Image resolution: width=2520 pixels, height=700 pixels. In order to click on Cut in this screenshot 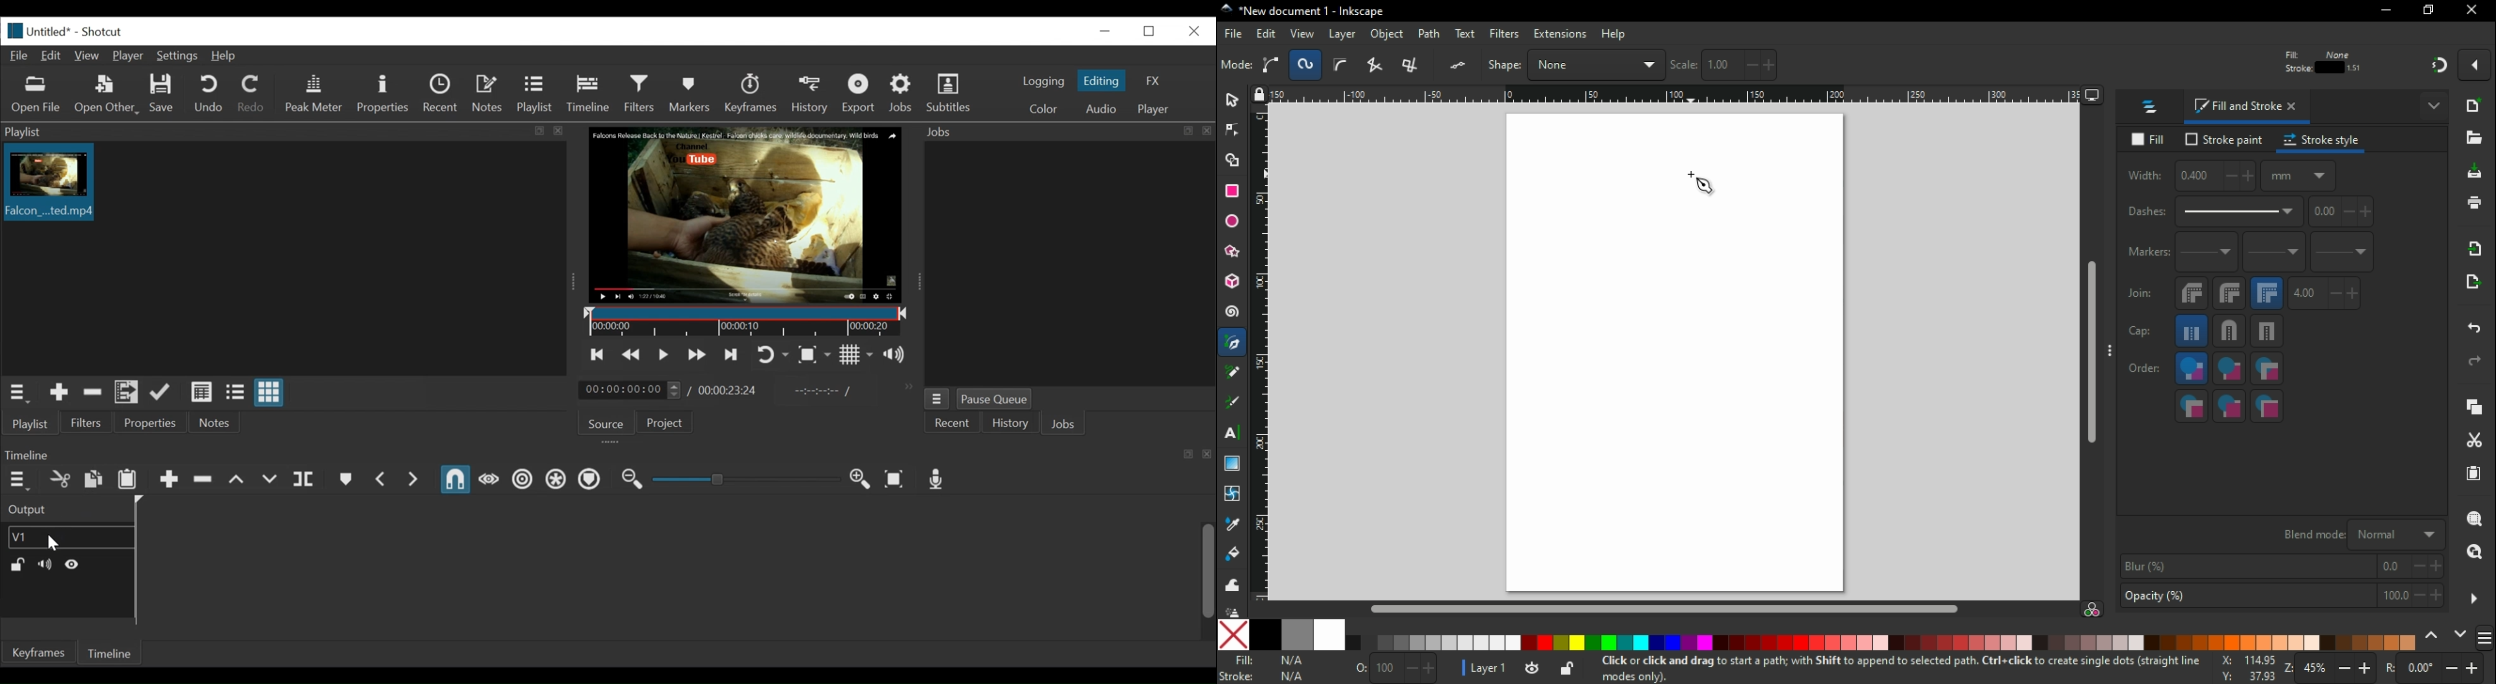, I will do `click(60, 480)`.